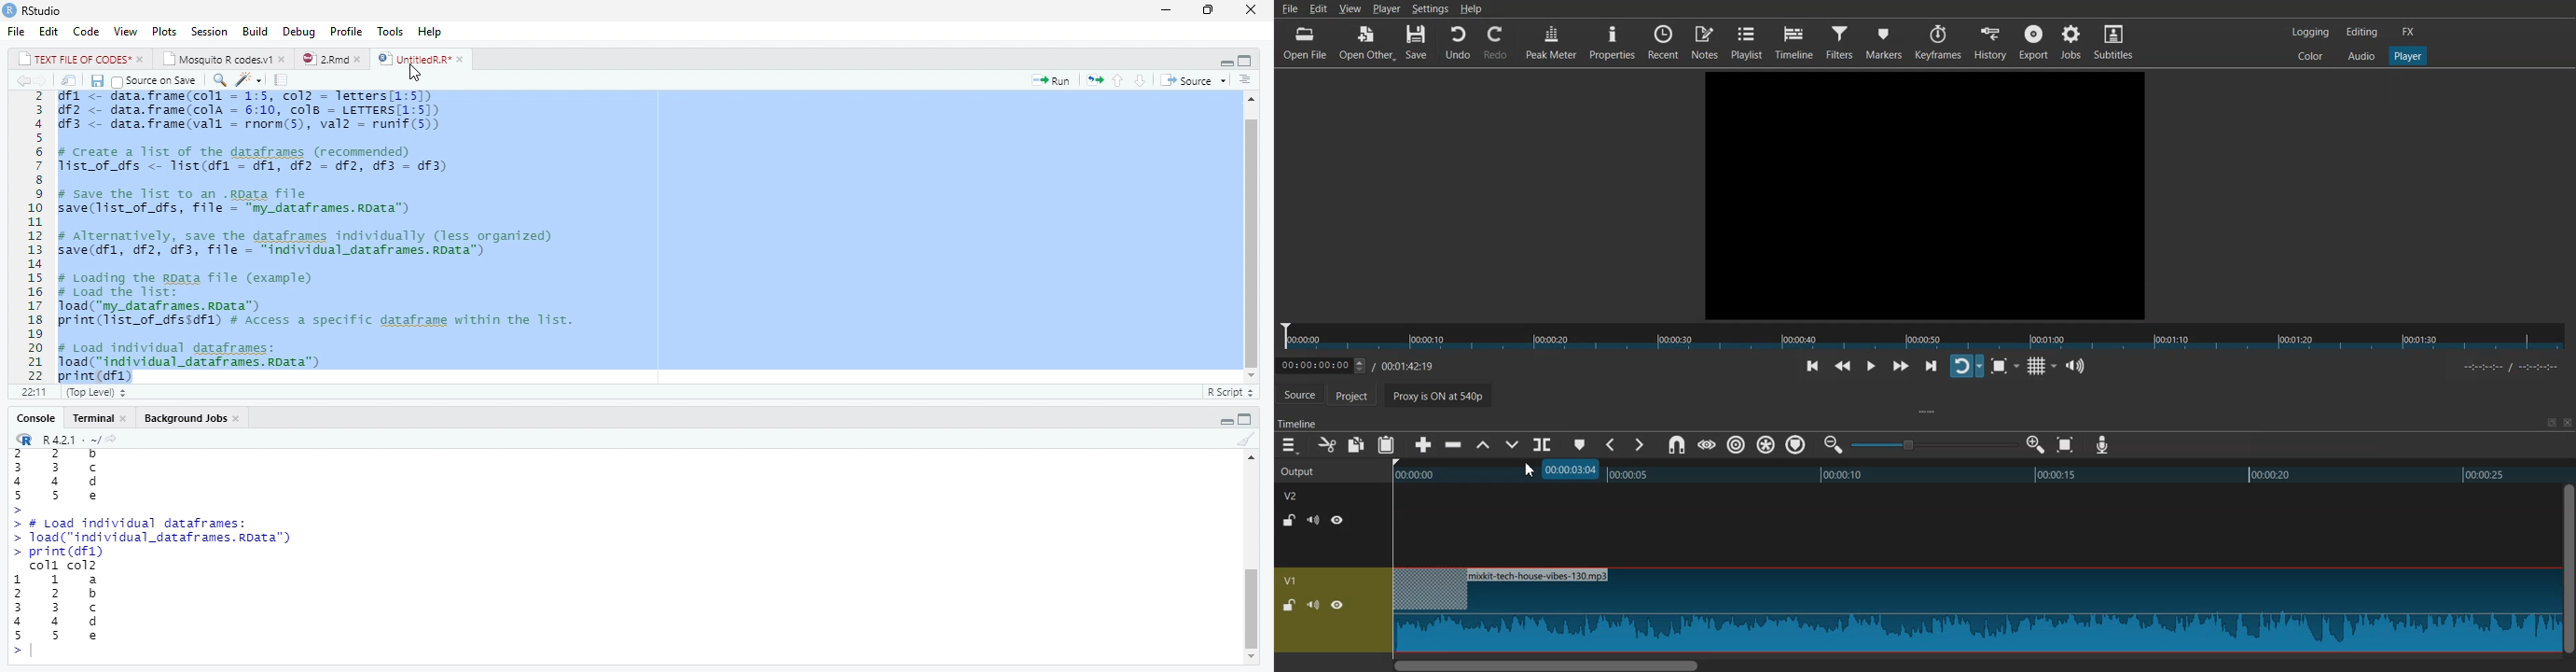 The width and height of the screenshot is (2576, 672). Describe the element at coordinates (1247, 419) in the screenshot. I see `Full Height` at that location.